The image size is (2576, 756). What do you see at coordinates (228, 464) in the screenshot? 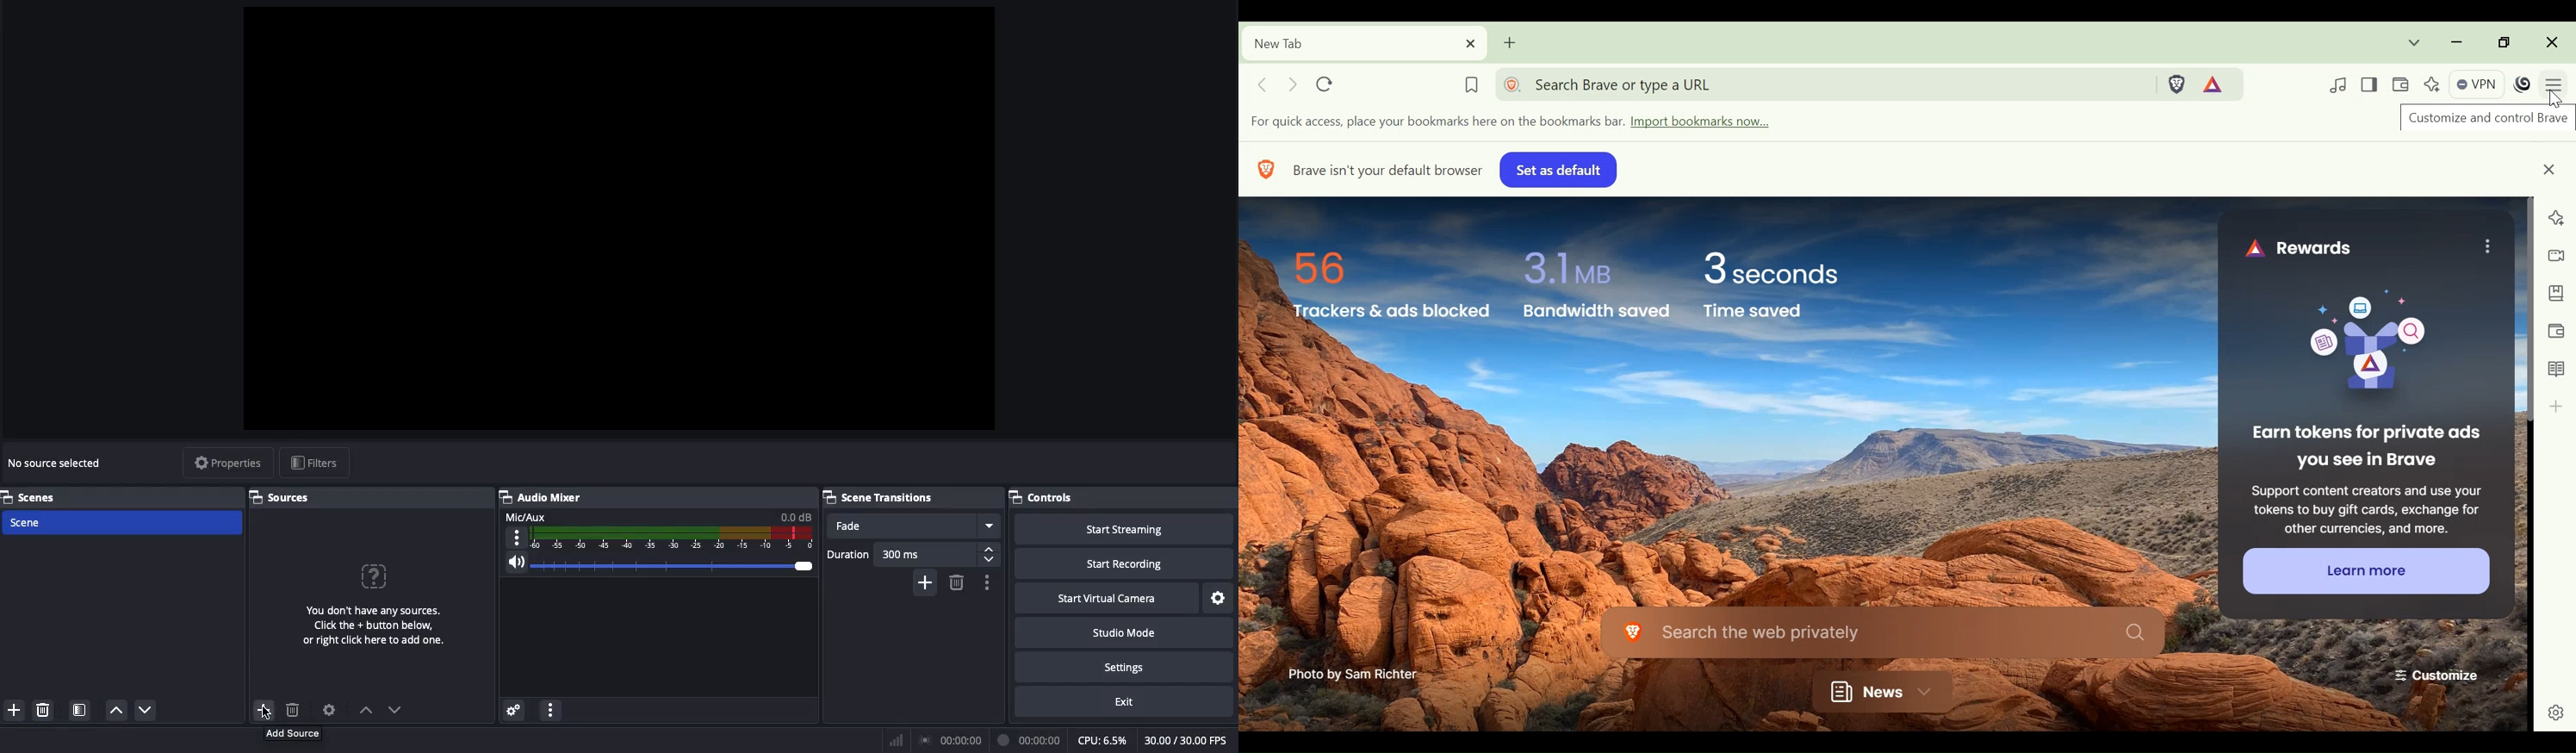
I see `Properties` at bounding box center [228, 464].